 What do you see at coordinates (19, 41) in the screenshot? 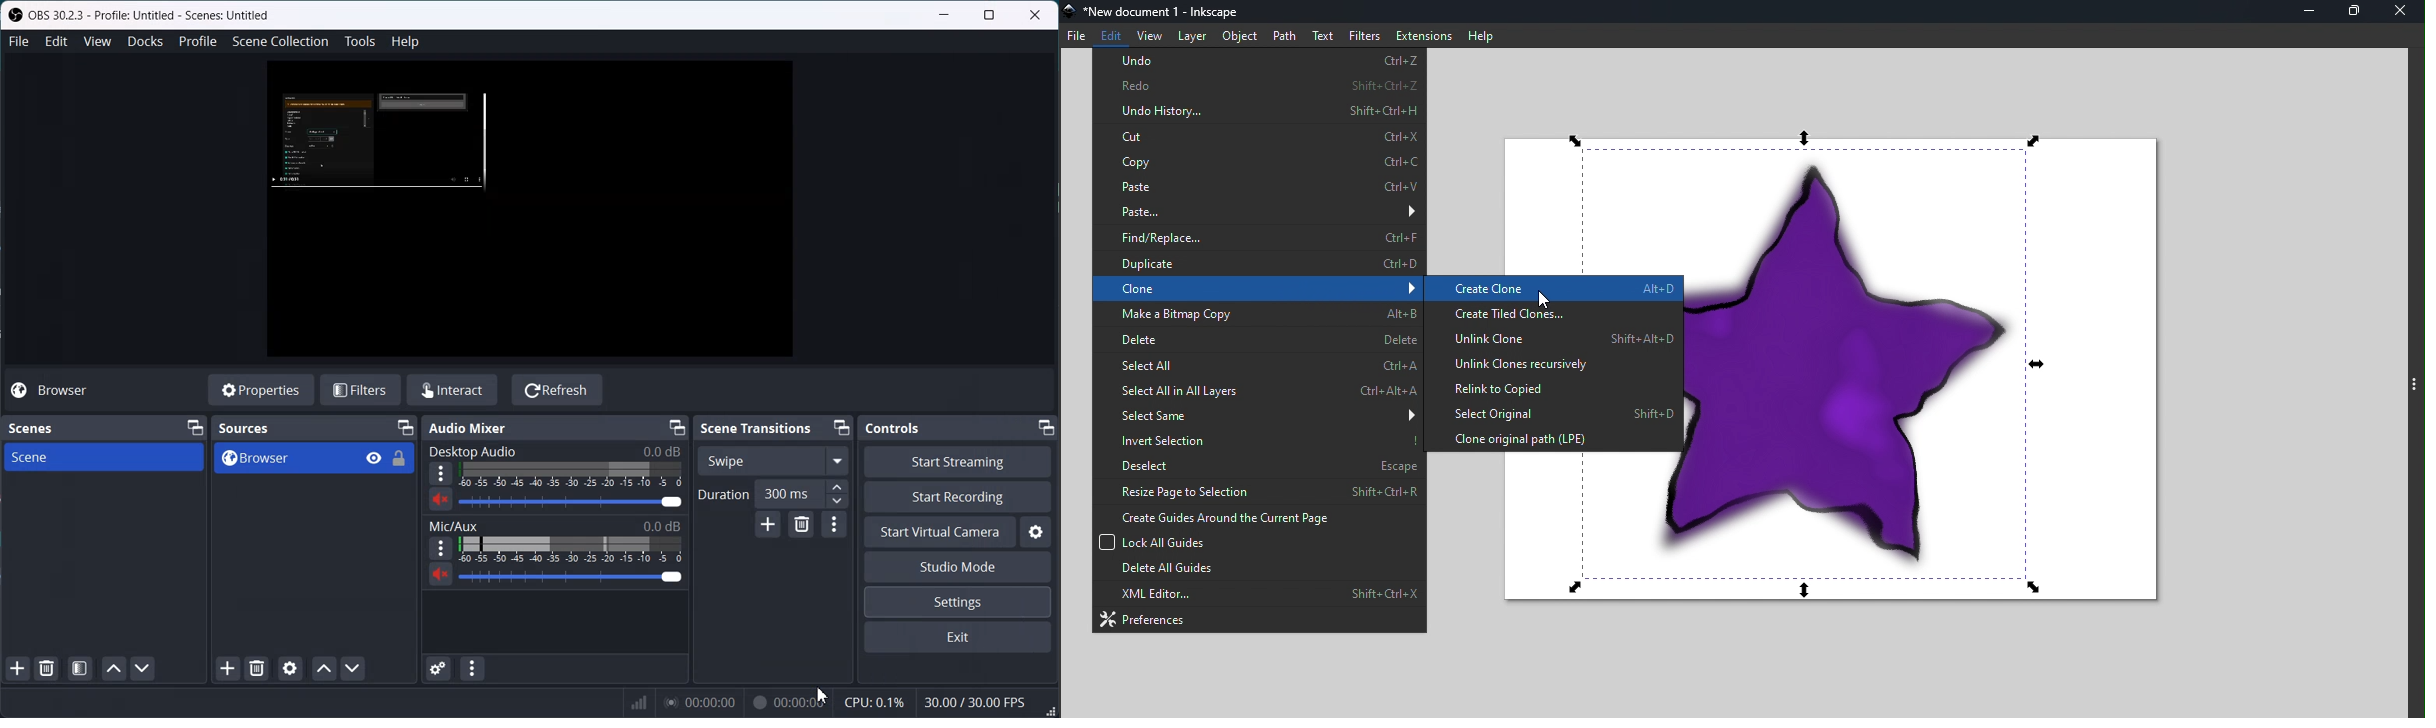
I see `File` at bounding box center [19, 41].